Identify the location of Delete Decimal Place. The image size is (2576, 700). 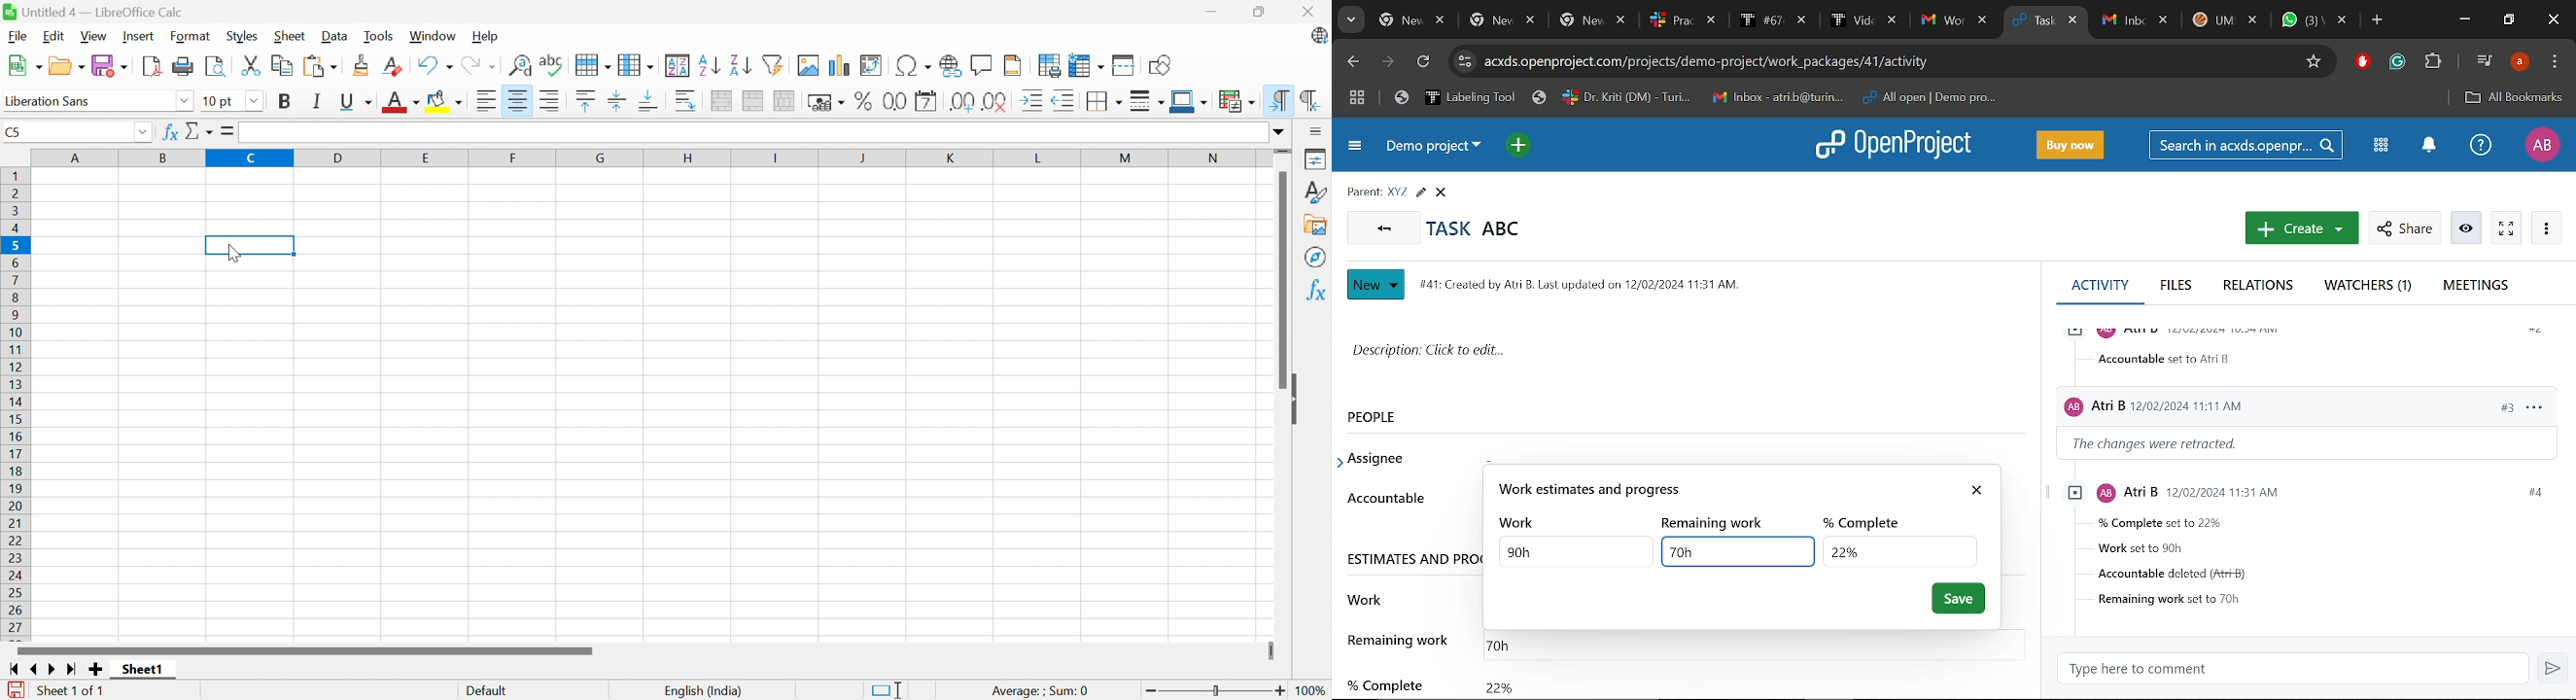
(998, 101).